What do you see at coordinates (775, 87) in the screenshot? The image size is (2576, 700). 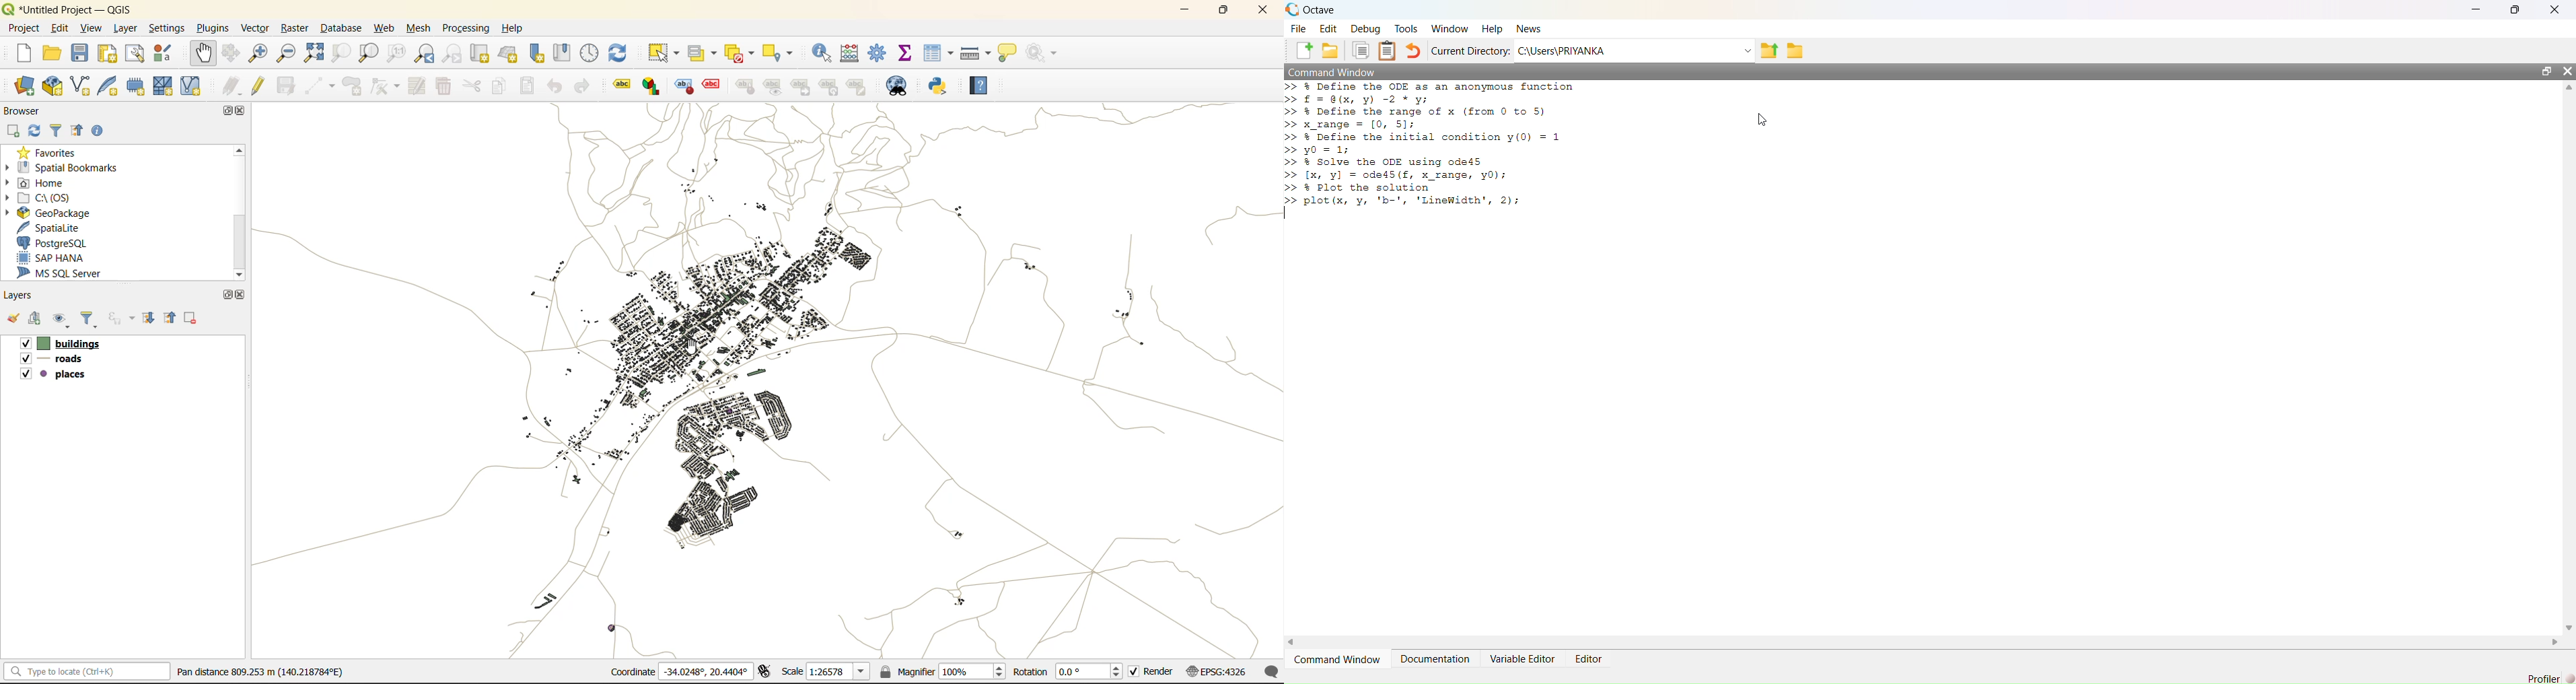 I see `Preview` at bounding box center [775, 87].